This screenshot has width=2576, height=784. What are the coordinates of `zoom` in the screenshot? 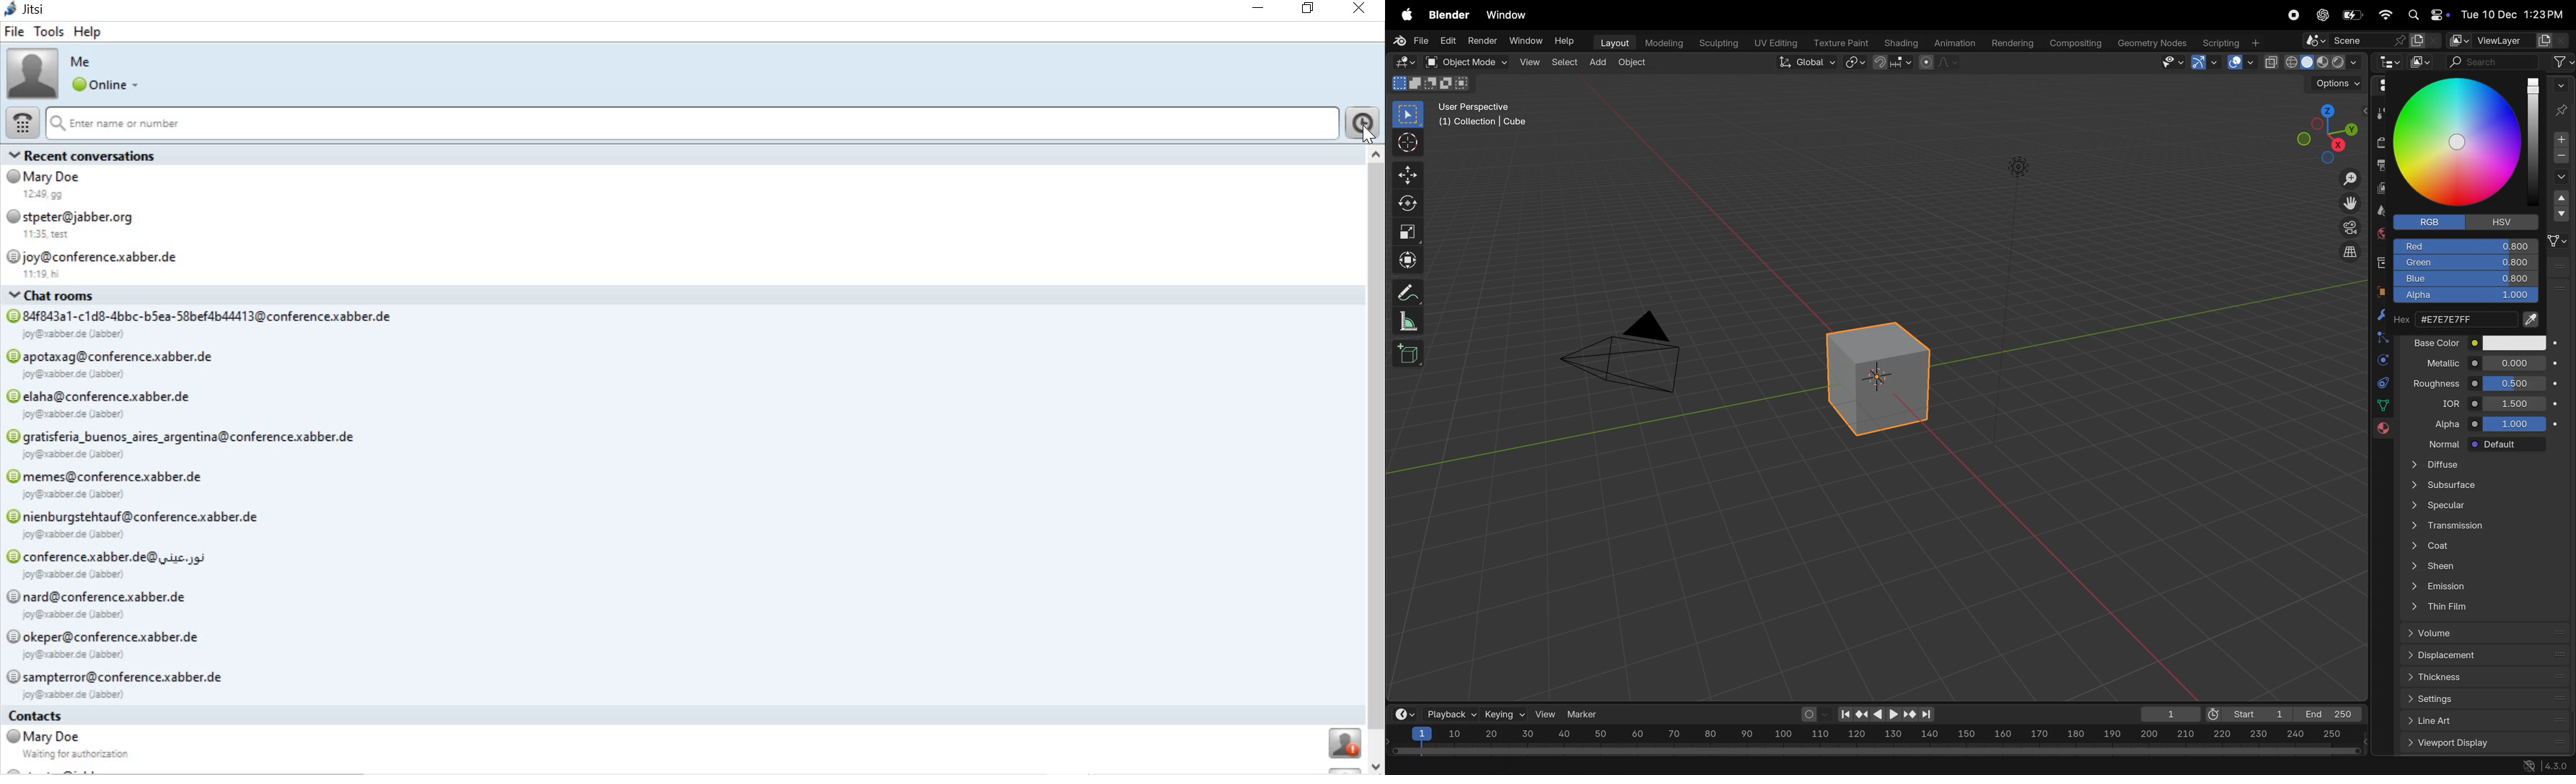 It's located at (2346, 180).